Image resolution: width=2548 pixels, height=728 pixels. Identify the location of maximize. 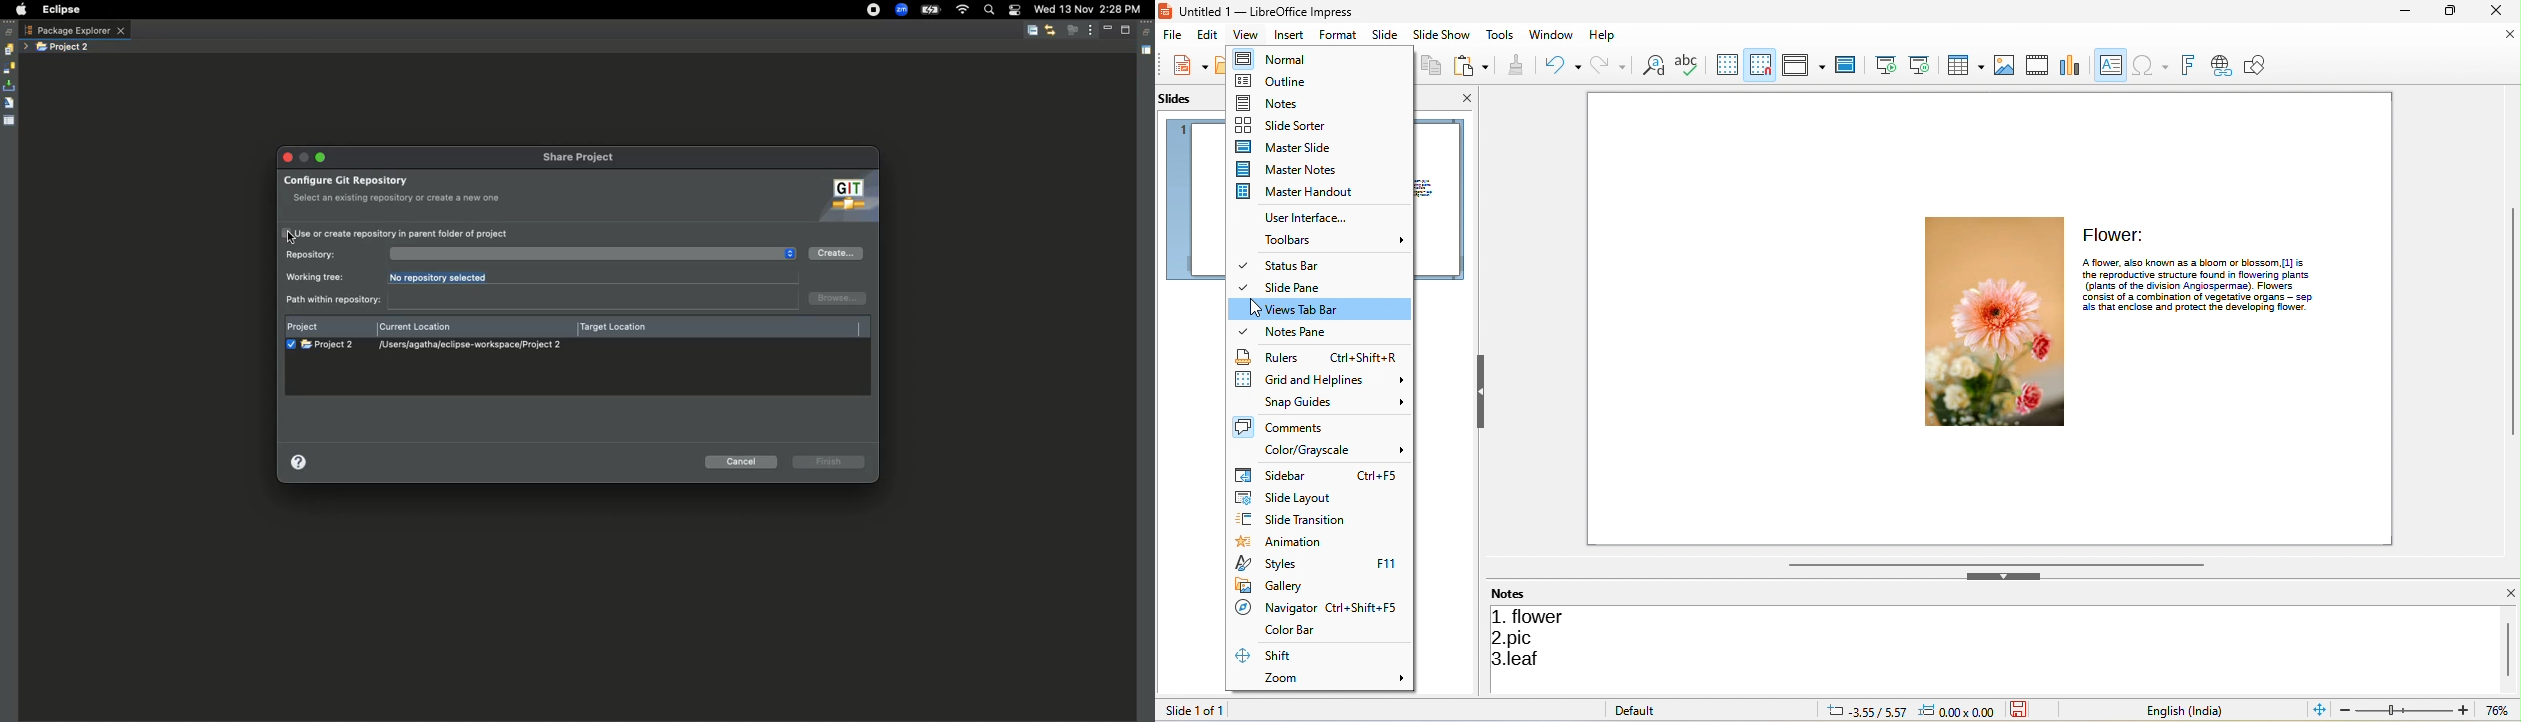
(2454, 11).